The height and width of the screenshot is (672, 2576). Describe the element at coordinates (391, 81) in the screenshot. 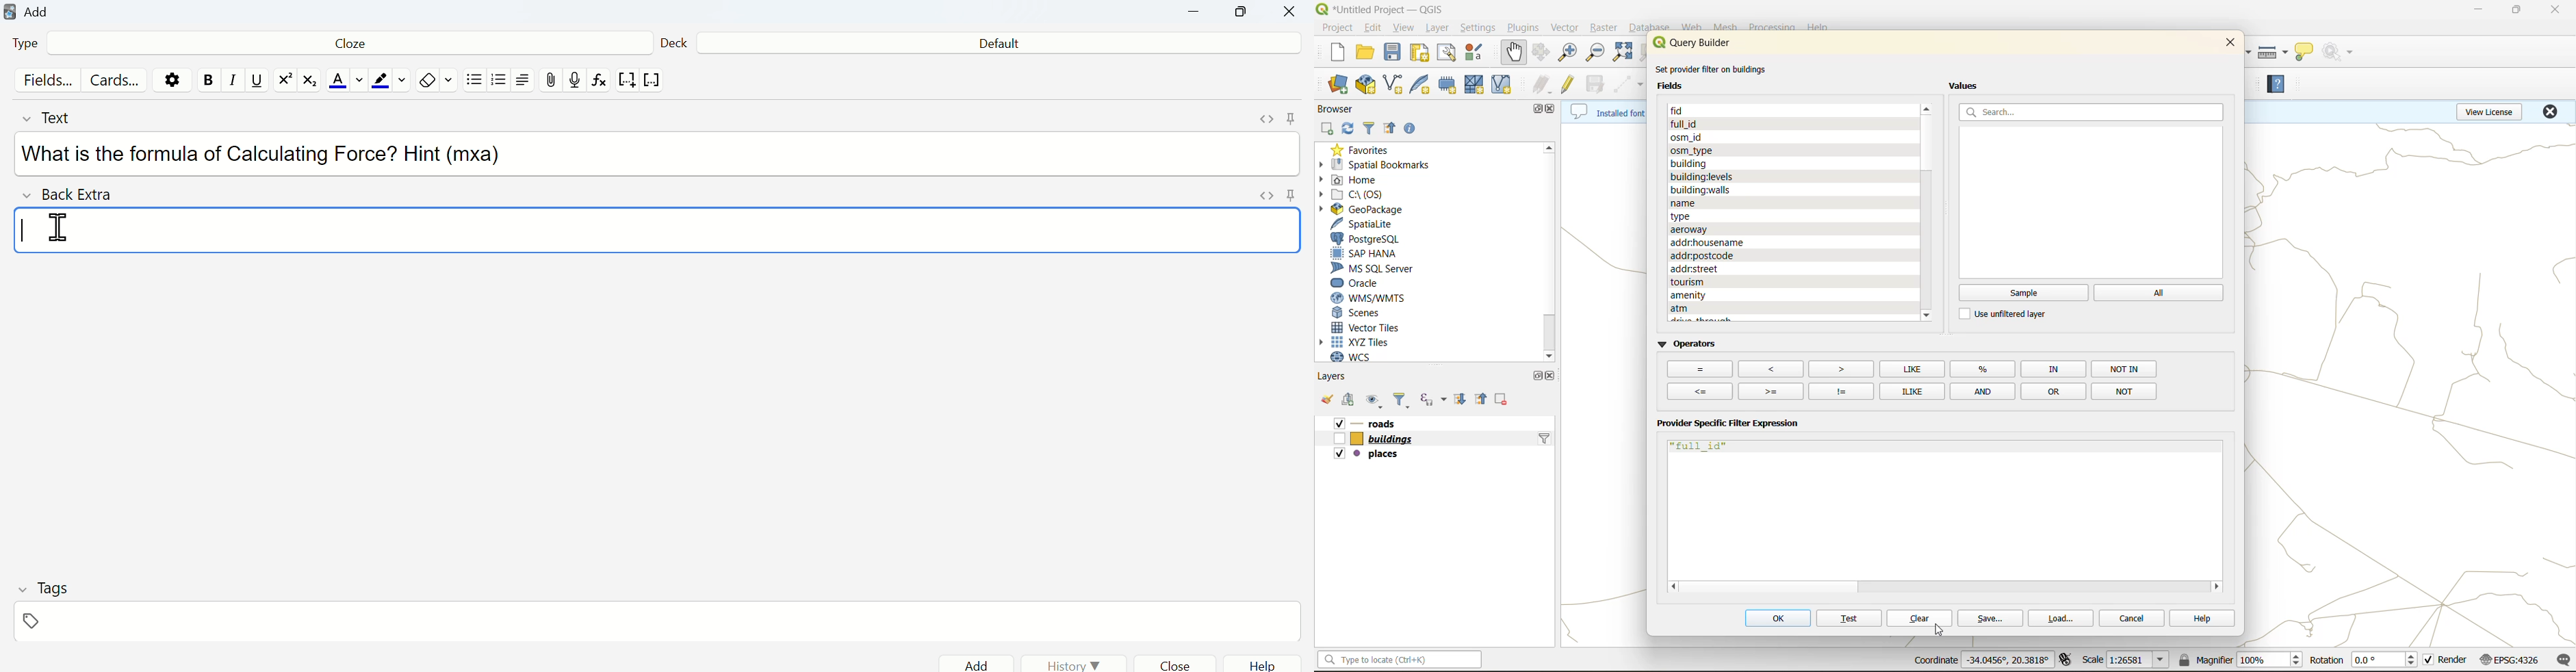

I see `Text highlight color` at that location.